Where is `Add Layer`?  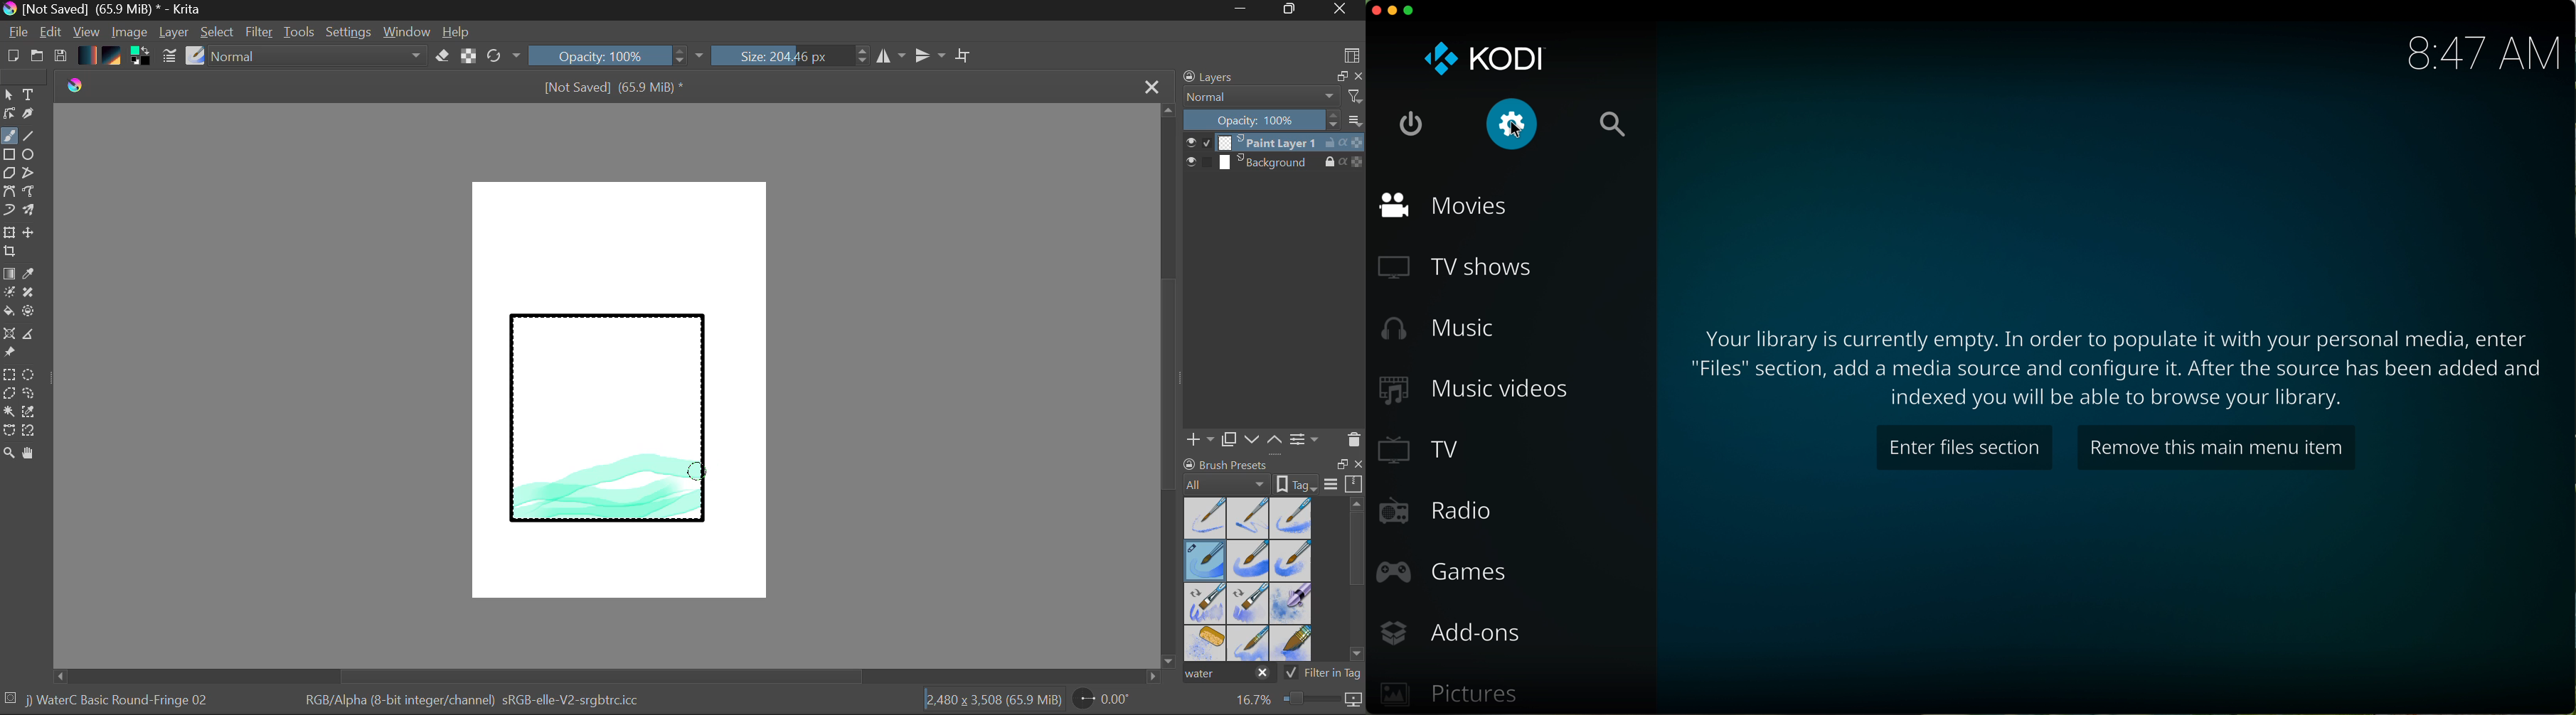 Add Layer is located at coordinates (1200, 439).